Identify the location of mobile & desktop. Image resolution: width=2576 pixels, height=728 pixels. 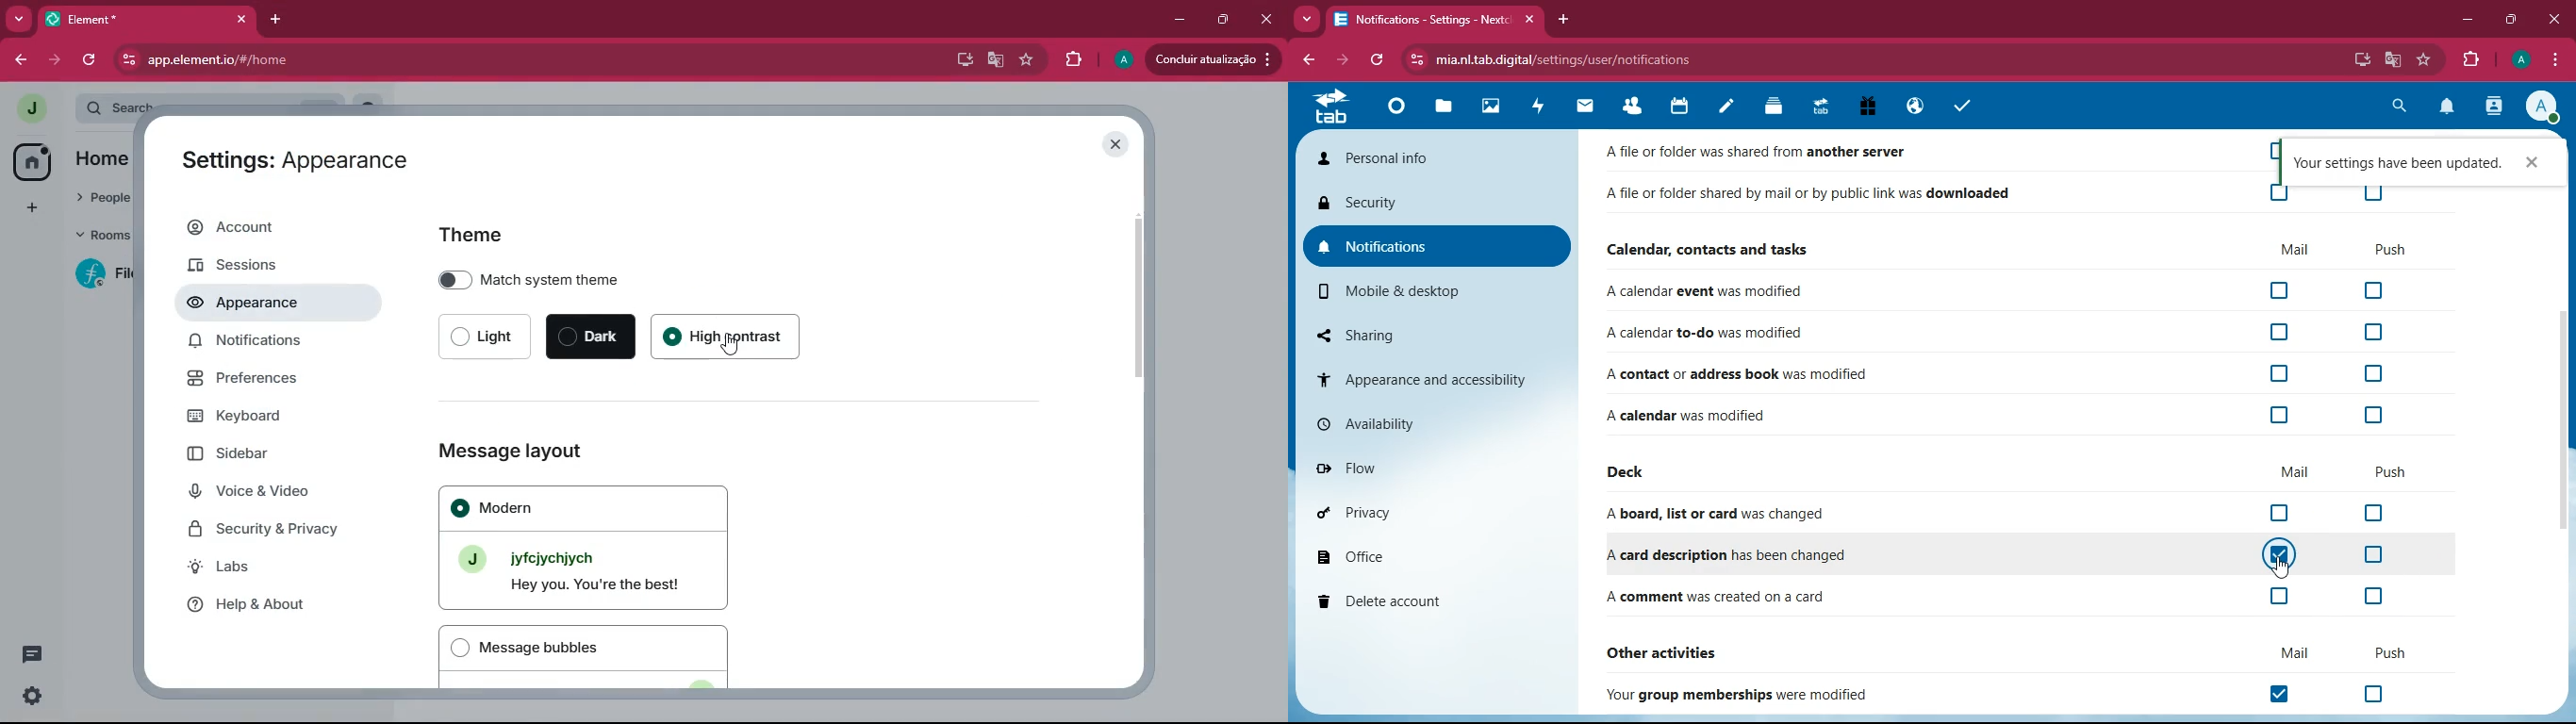
(1440, 291).